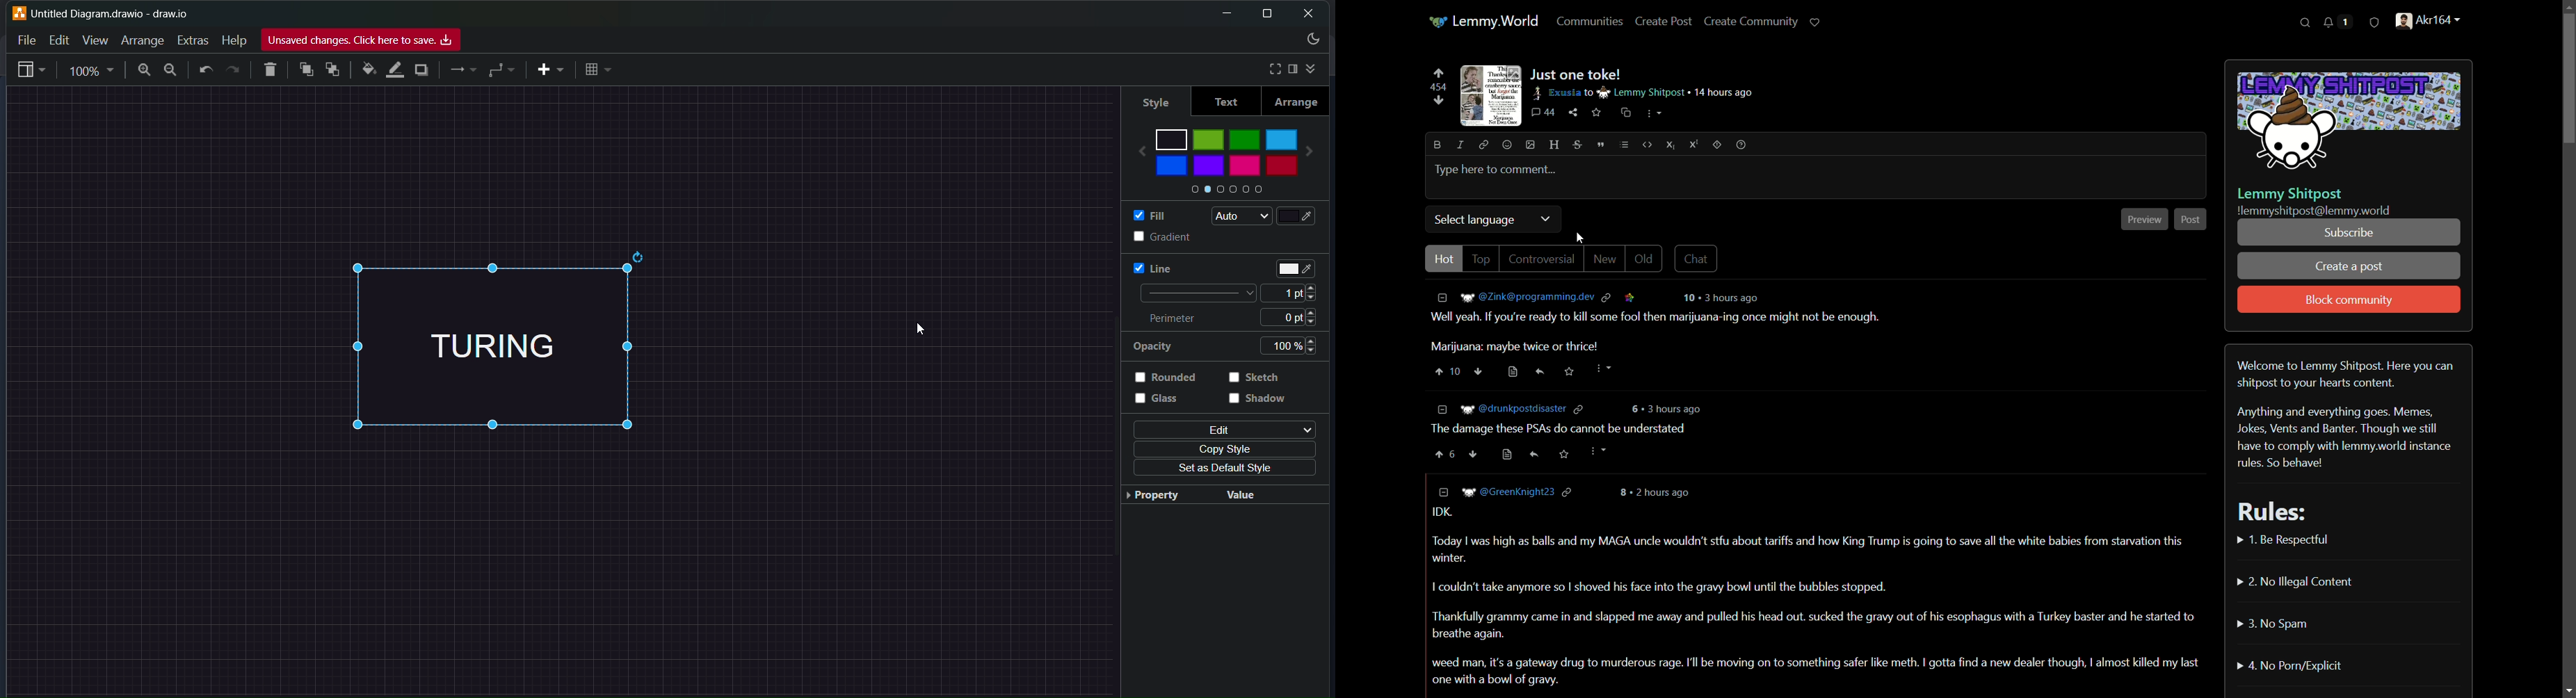 The image size is (2576, 700). What do you see at coordinates (1481, 260) in the screenshot?
I see `top` at bounding box center [1481, 260].